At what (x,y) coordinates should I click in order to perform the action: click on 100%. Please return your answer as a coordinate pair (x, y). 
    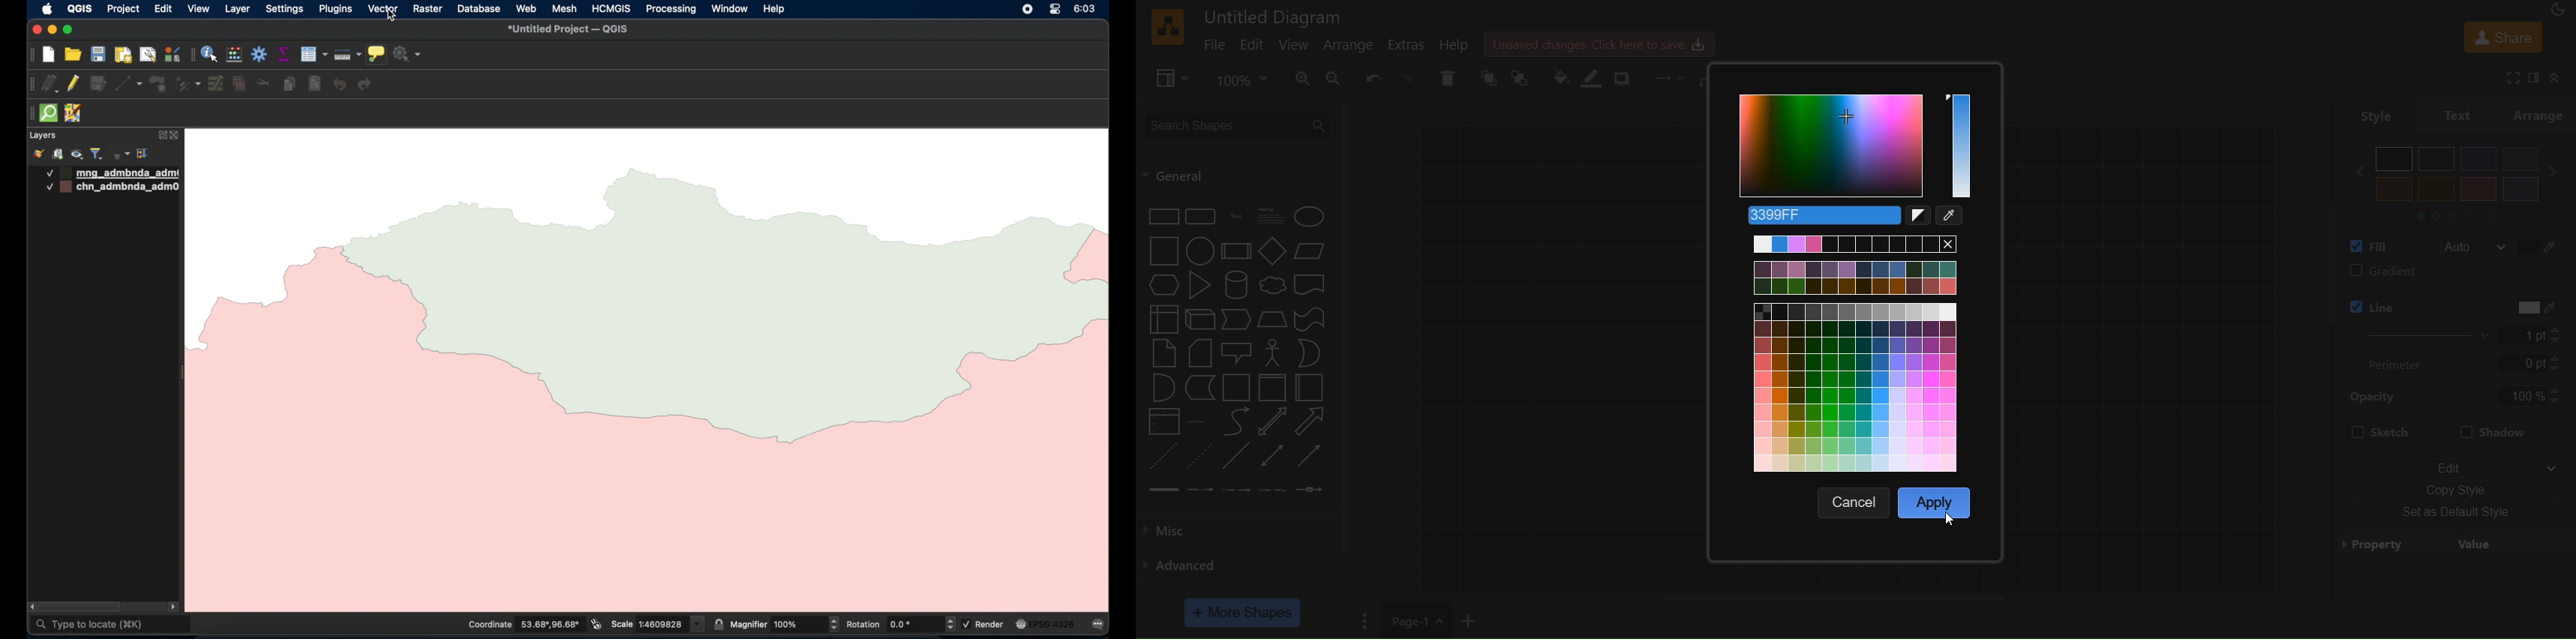
    Looking at the image, I should click on (2529, 396).